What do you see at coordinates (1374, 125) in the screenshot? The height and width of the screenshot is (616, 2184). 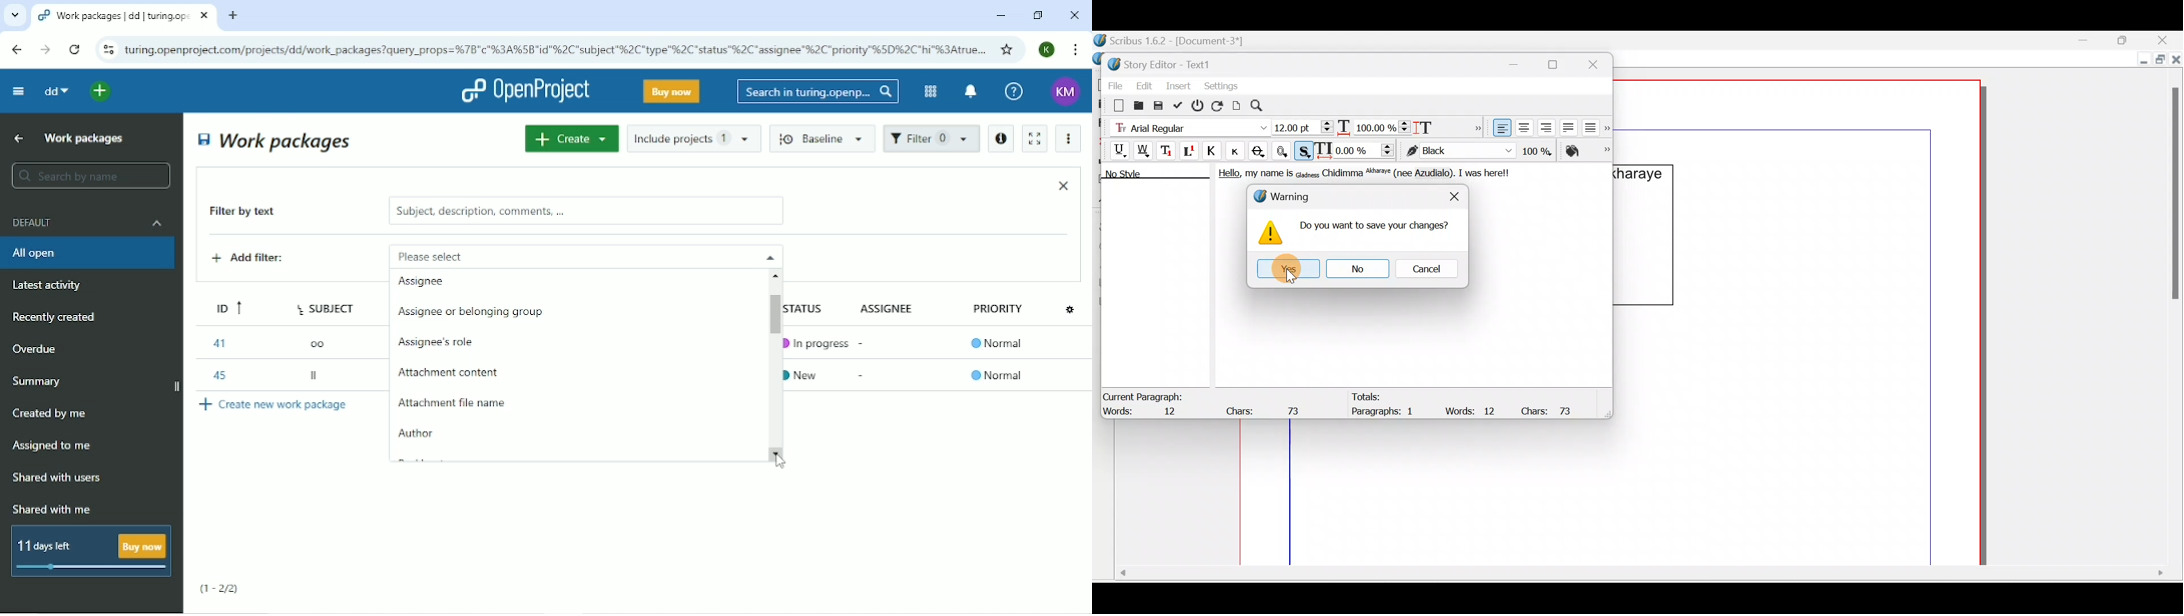 I see `Scaling width of characters` at bounding box center [1374, 125].